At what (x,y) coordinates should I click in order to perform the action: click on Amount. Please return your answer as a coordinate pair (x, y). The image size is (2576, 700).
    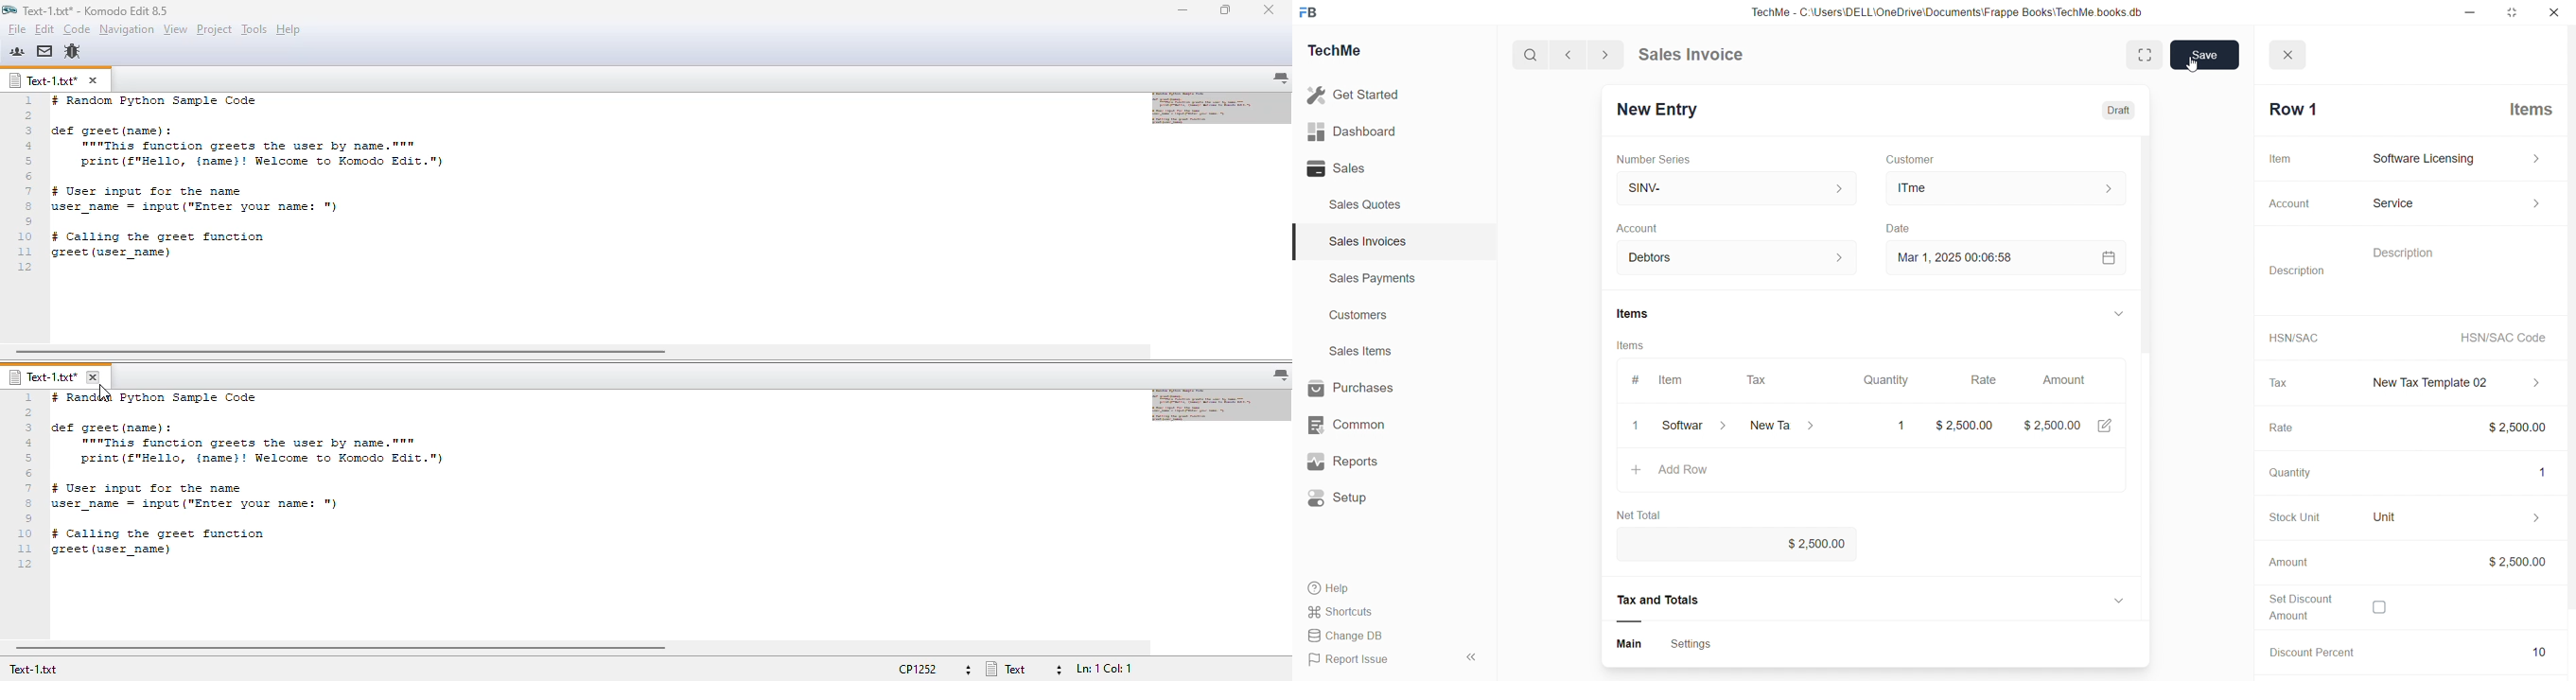
    Looking at the image, I should click on (2289, 563).